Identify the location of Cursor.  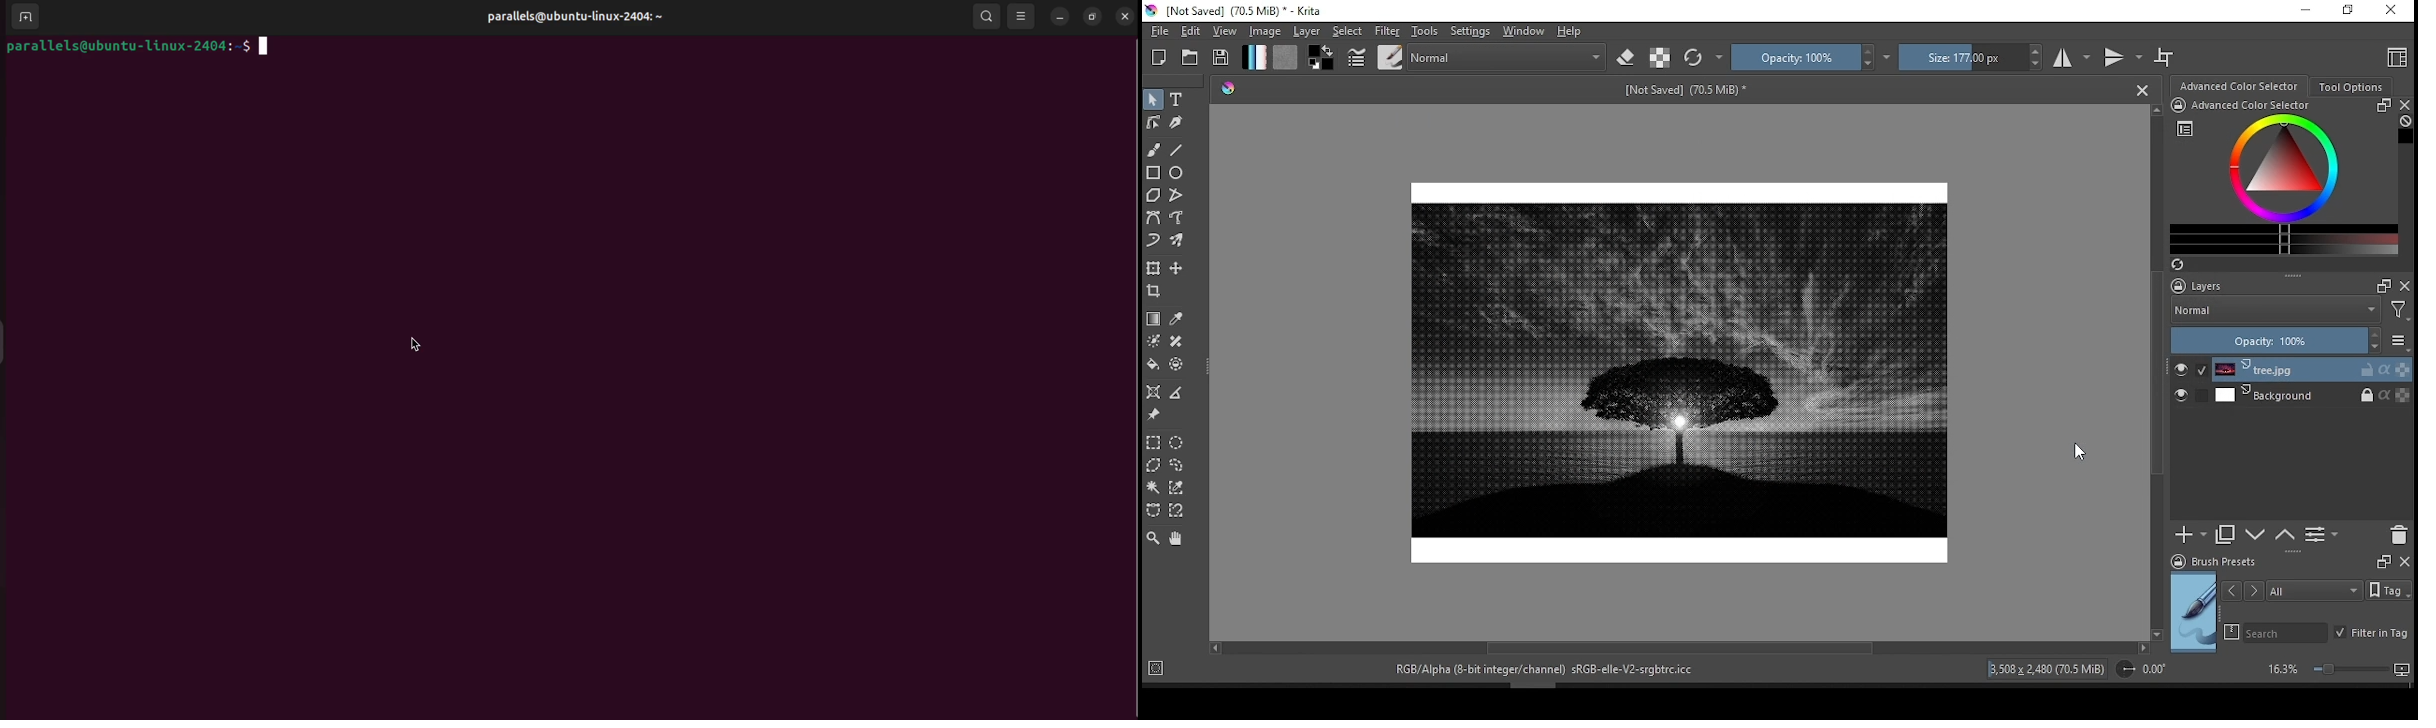
(2080, 452).